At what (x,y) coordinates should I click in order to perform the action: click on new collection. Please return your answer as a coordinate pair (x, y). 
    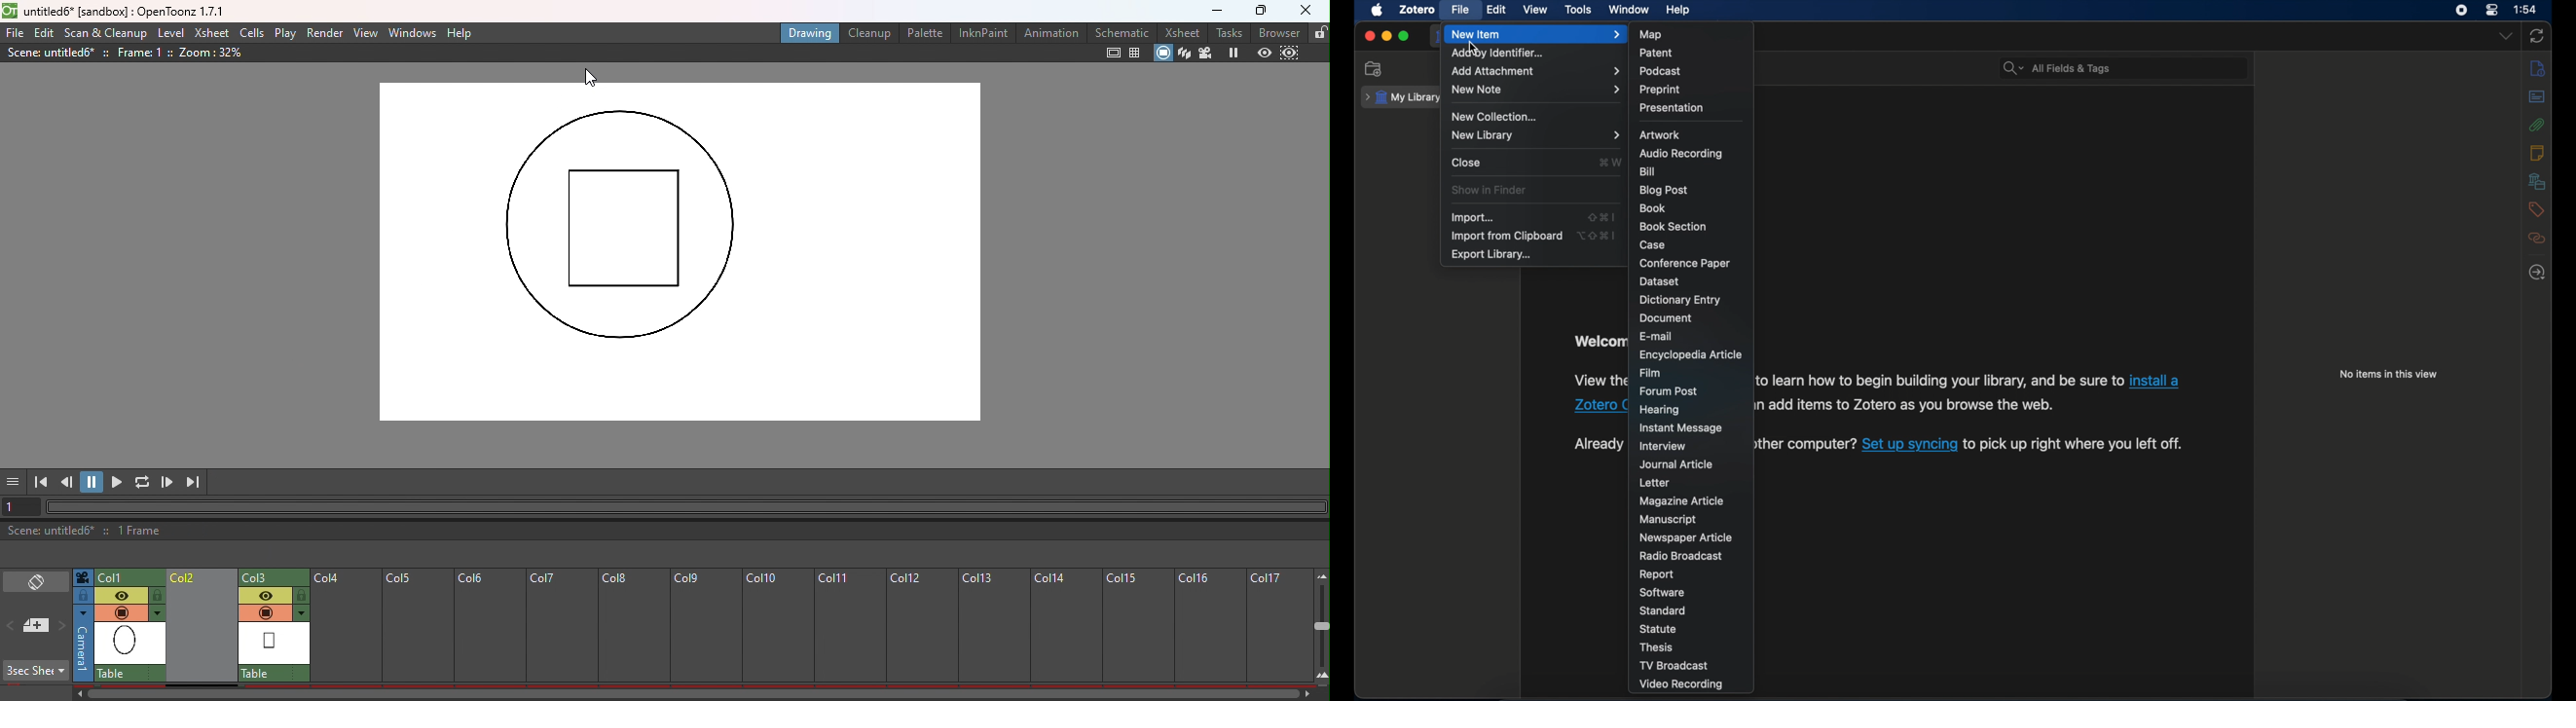
    Looking at the image, I should click on (1497, 117).